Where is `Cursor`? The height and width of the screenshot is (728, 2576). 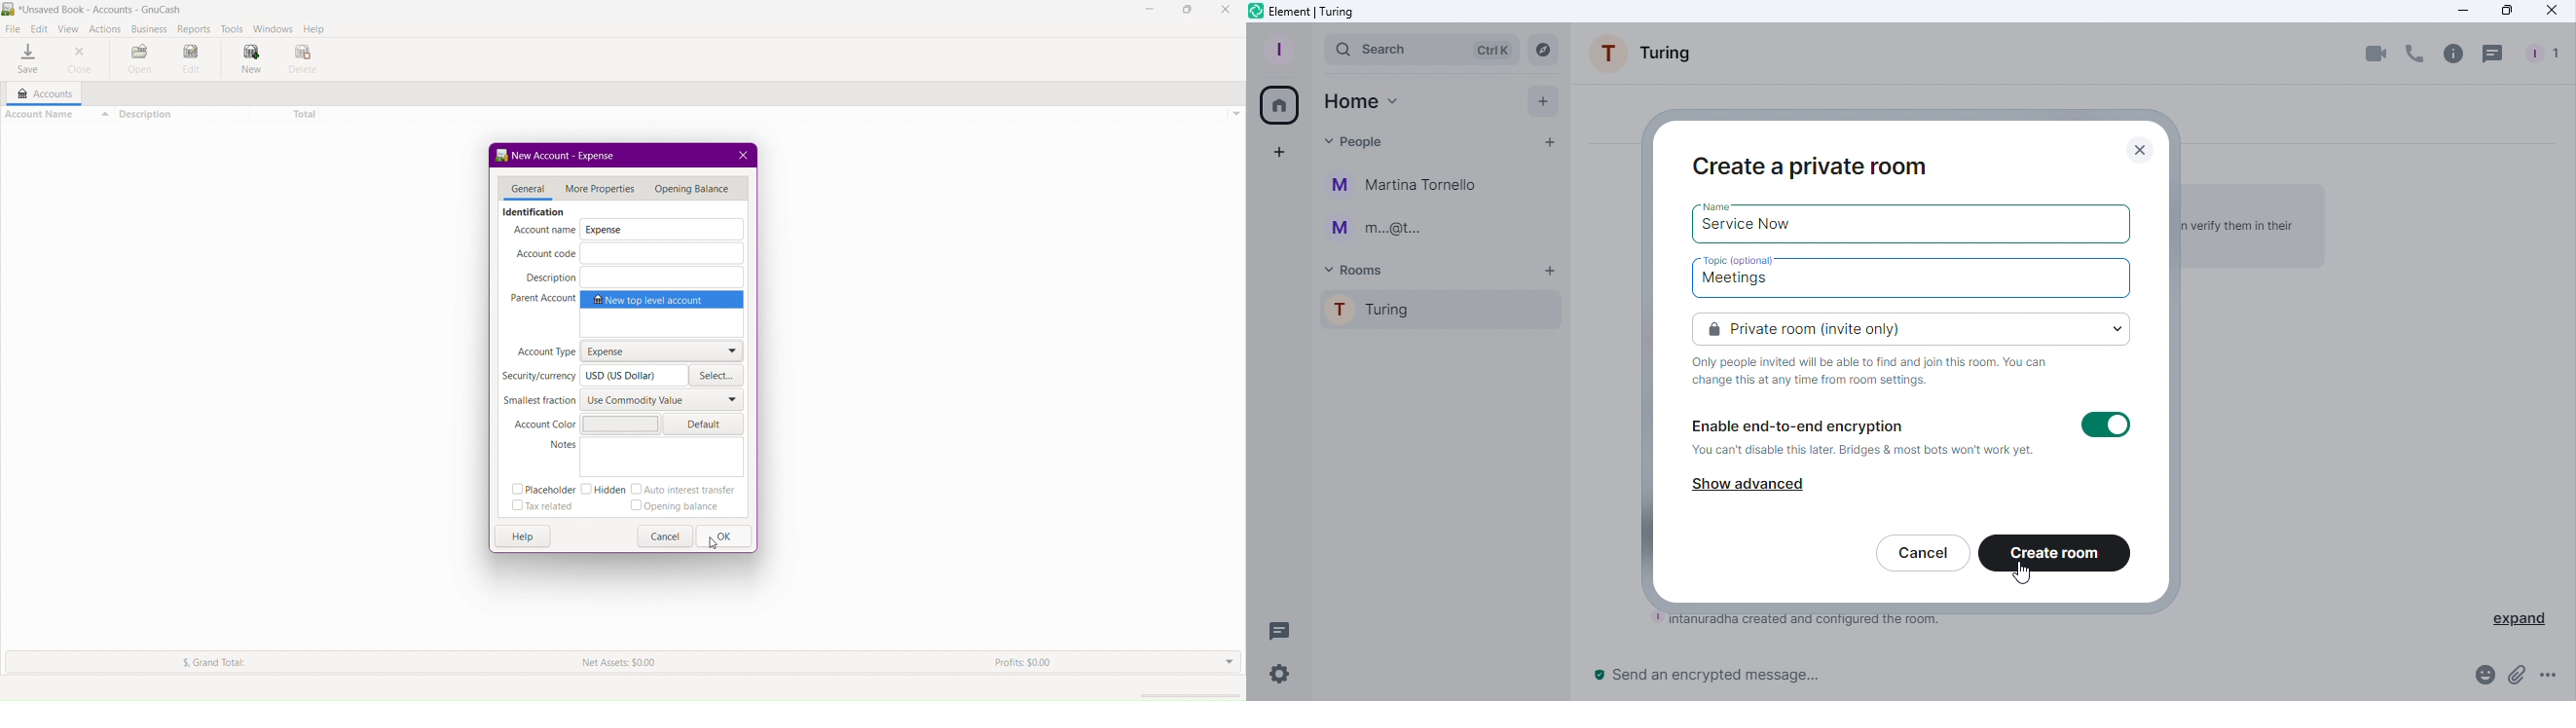
Cursor is located at coordinates (2017, 572).